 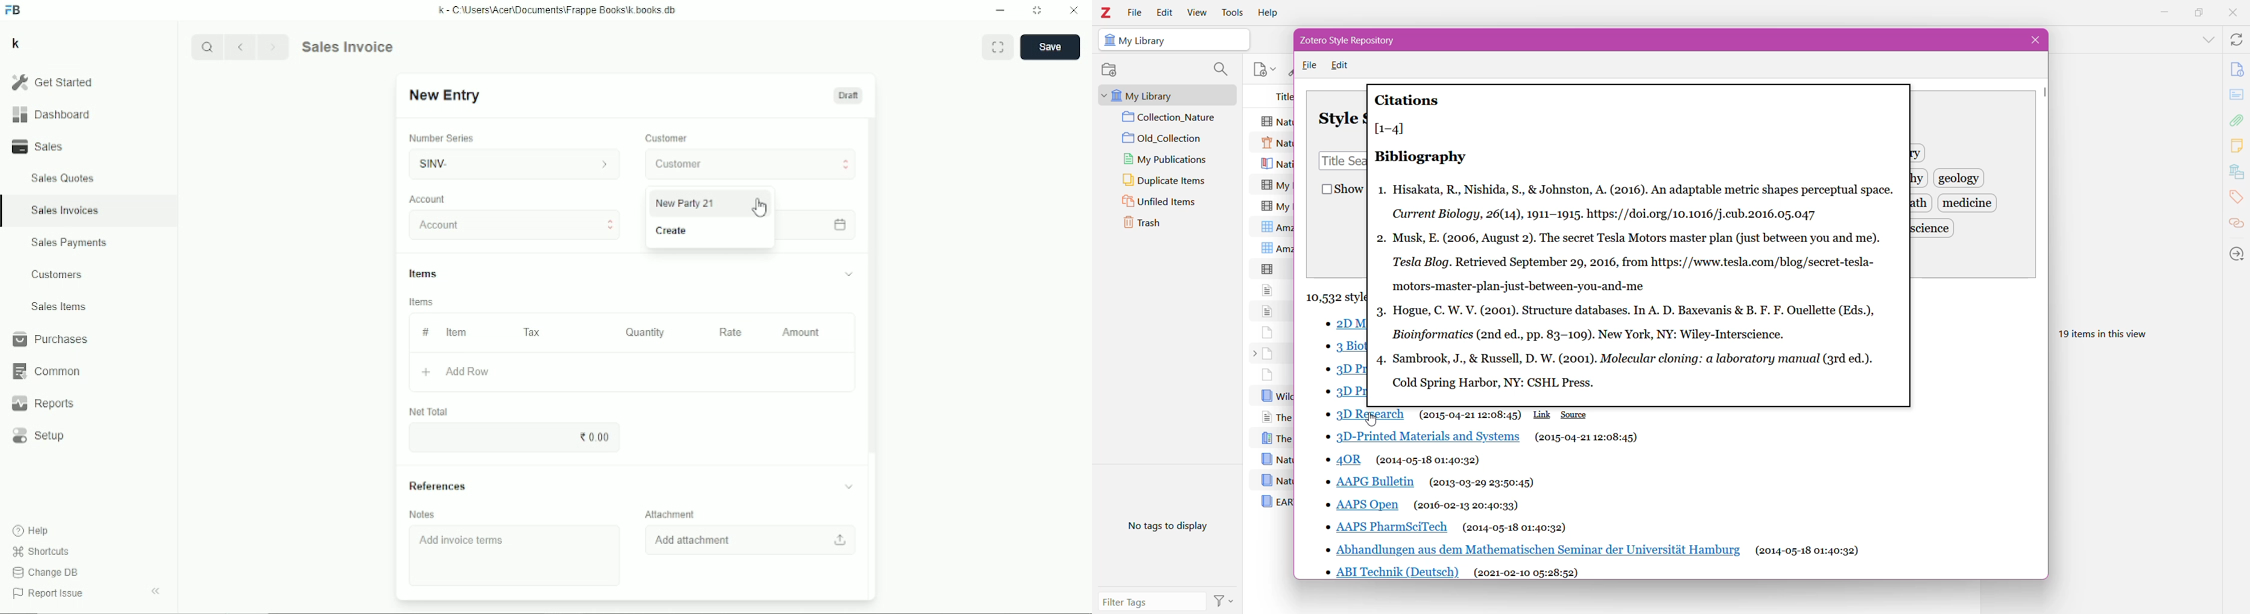 I want to click on Info, so click(x=2237, y=69).